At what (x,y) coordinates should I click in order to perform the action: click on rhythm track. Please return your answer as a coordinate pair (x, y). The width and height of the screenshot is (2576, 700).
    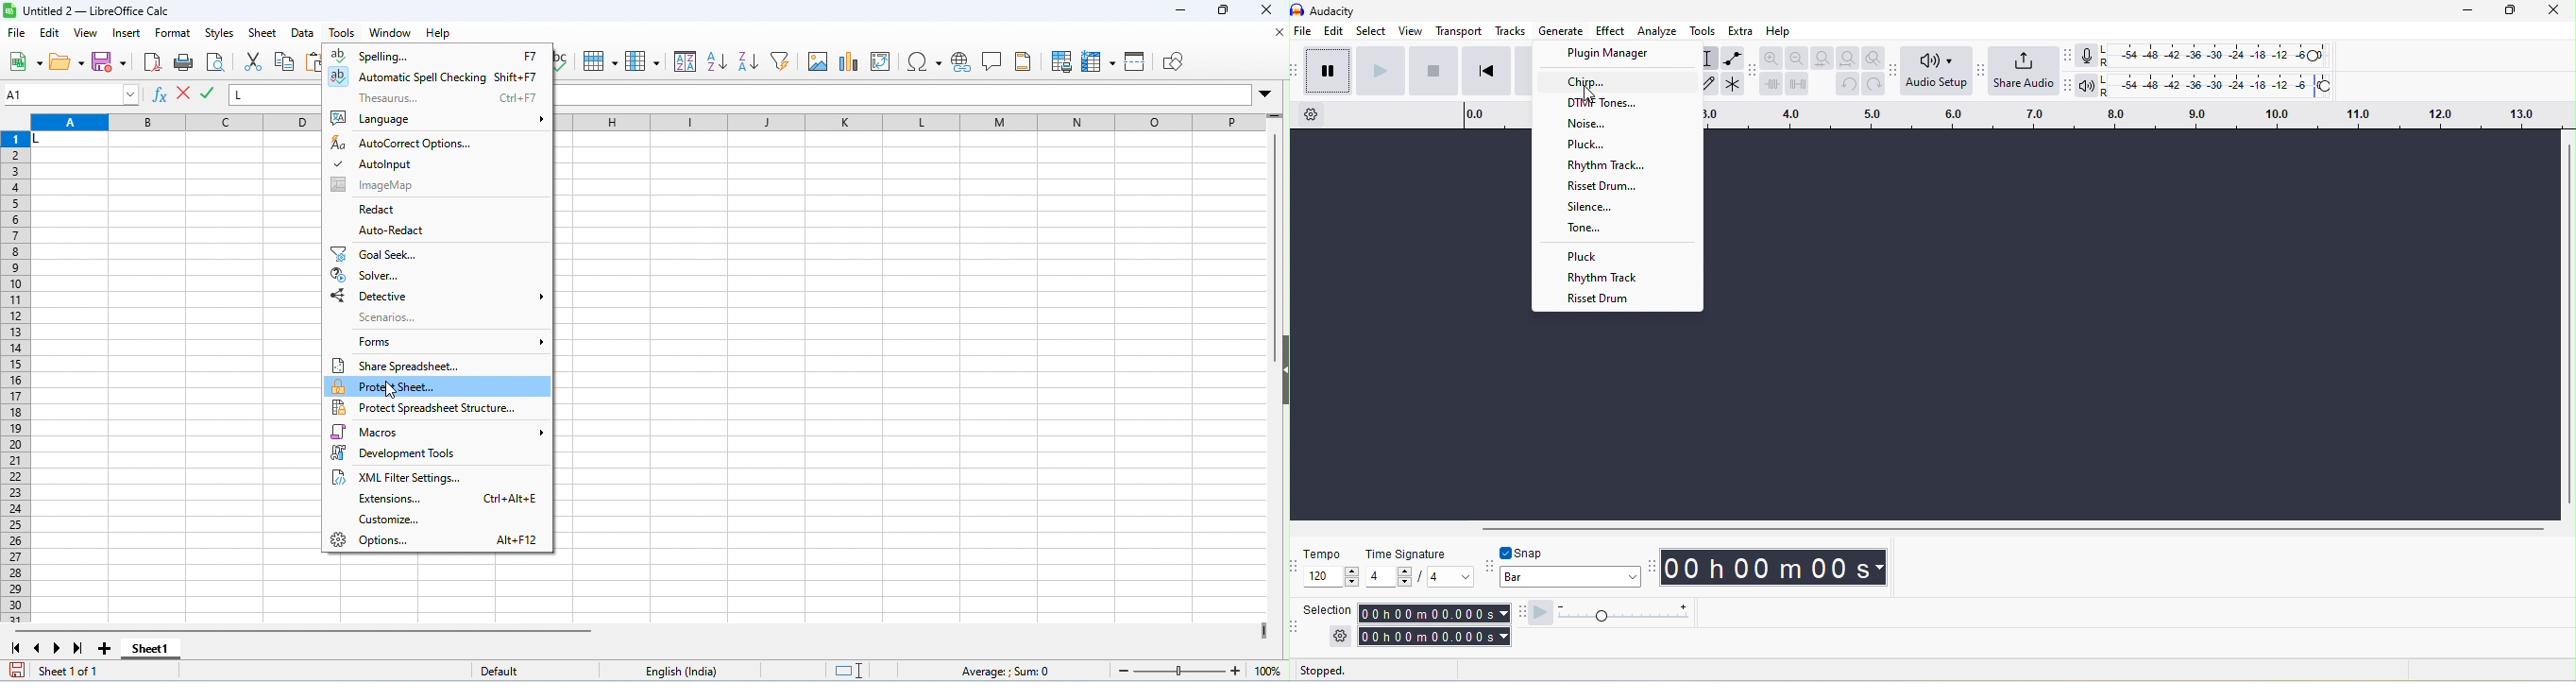
    Looking at the image, I should click on (1609, 276).